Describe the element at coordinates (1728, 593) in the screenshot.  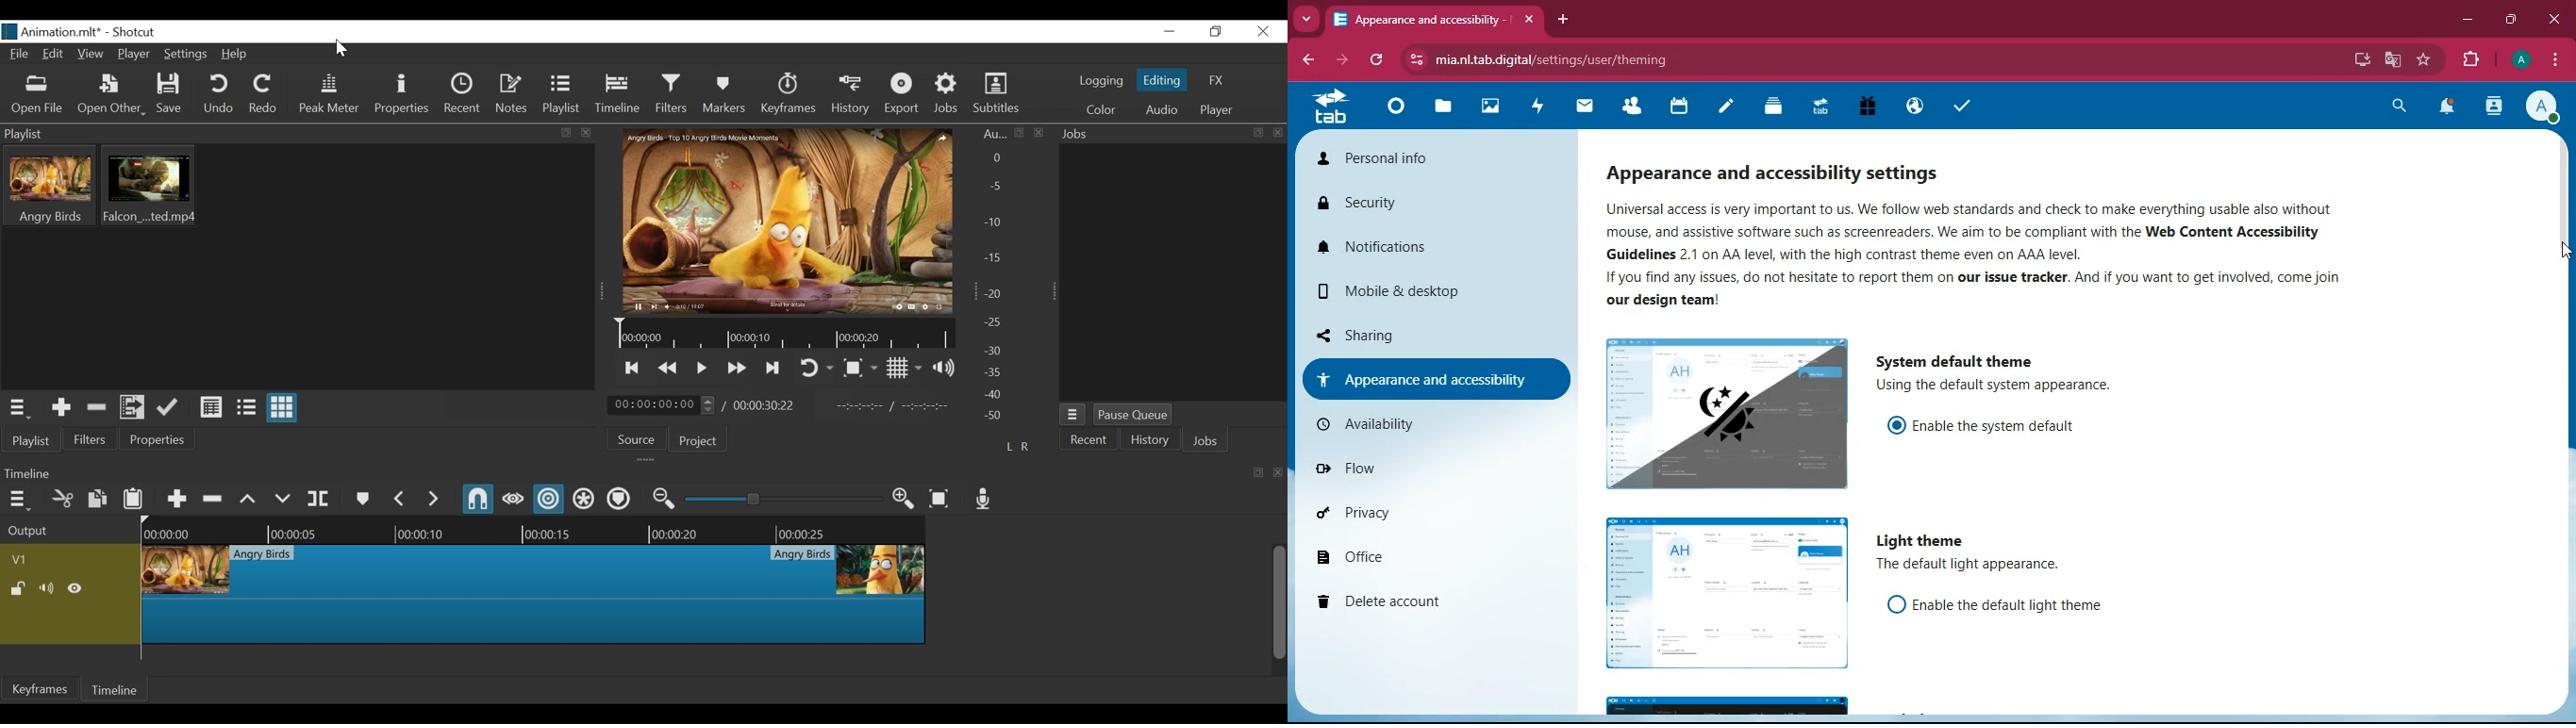
I see `off` at that location.